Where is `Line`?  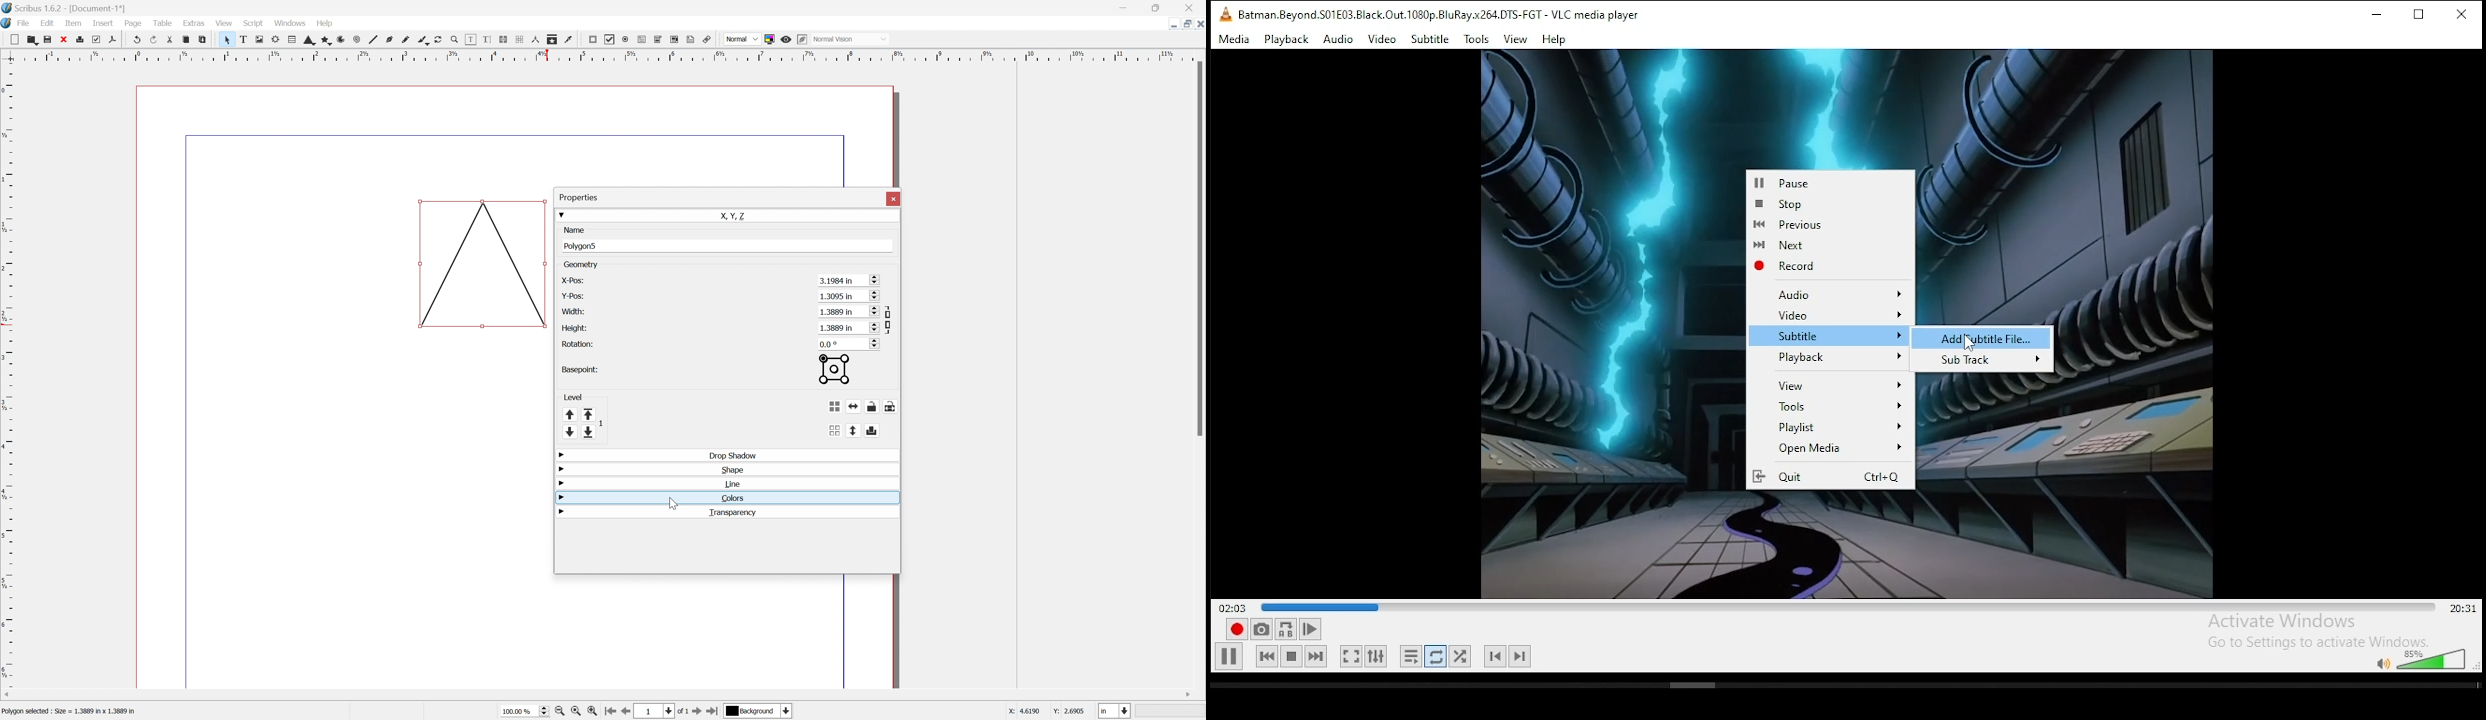
Line is located at coordinates (731, 483).